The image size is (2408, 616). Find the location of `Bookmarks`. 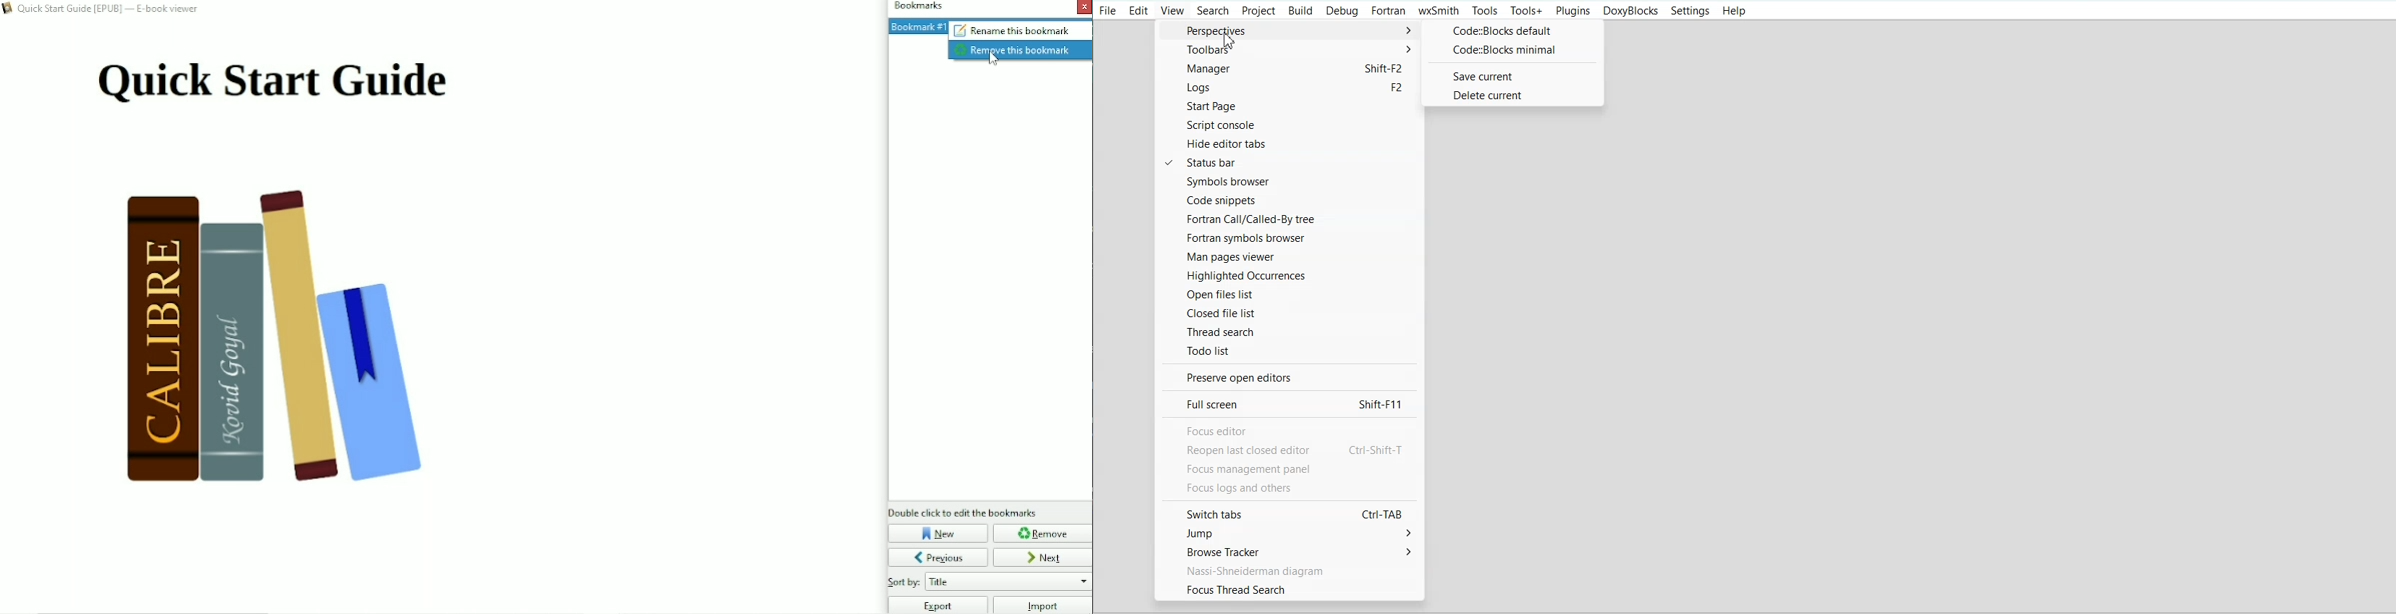

Bookmarks is located at coordinates (922, 7).